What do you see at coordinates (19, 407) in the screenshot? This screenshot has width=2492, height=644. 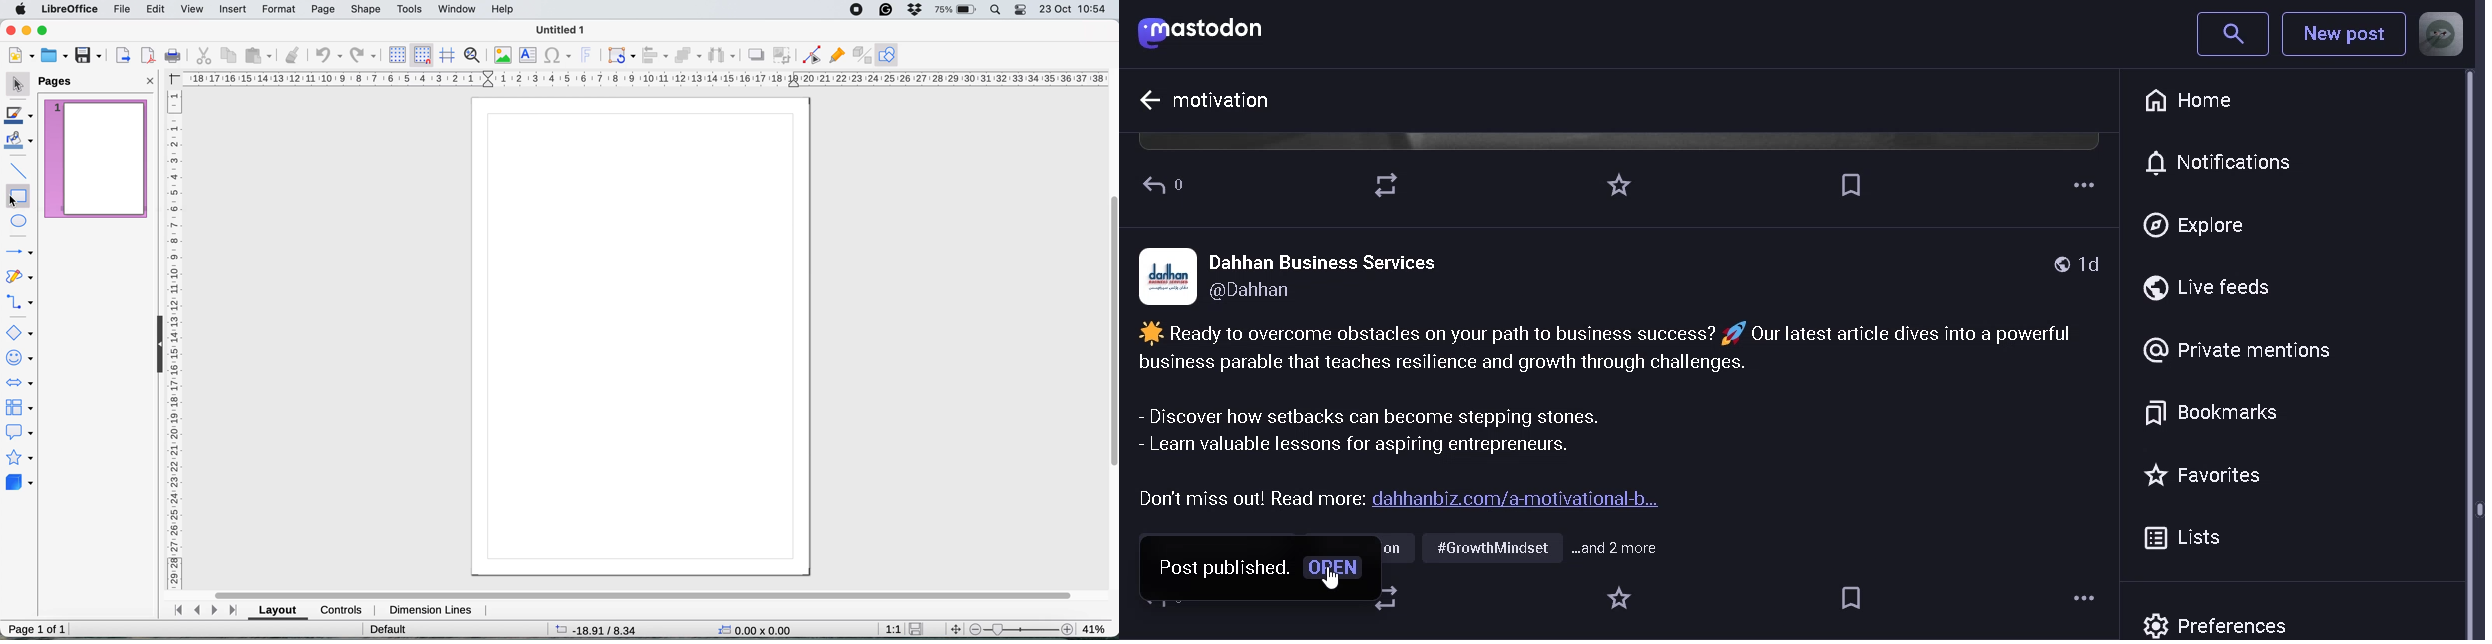 I see `flowchart` at bounding box center [19, 407].